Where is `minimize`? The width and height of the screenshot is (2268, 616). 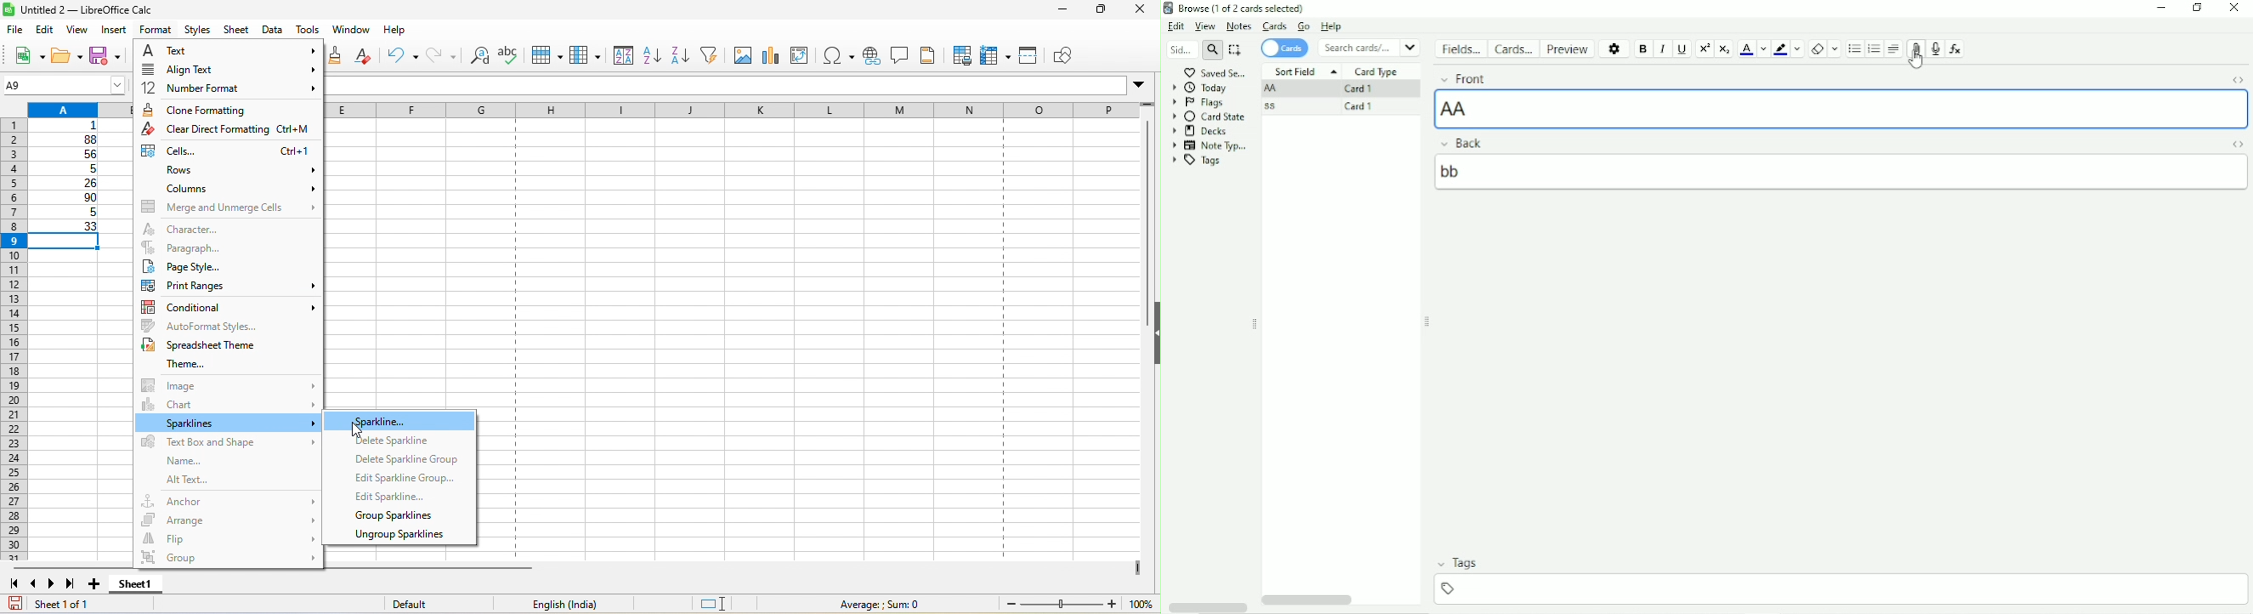 minimize is located at coordinates (1055, 12).